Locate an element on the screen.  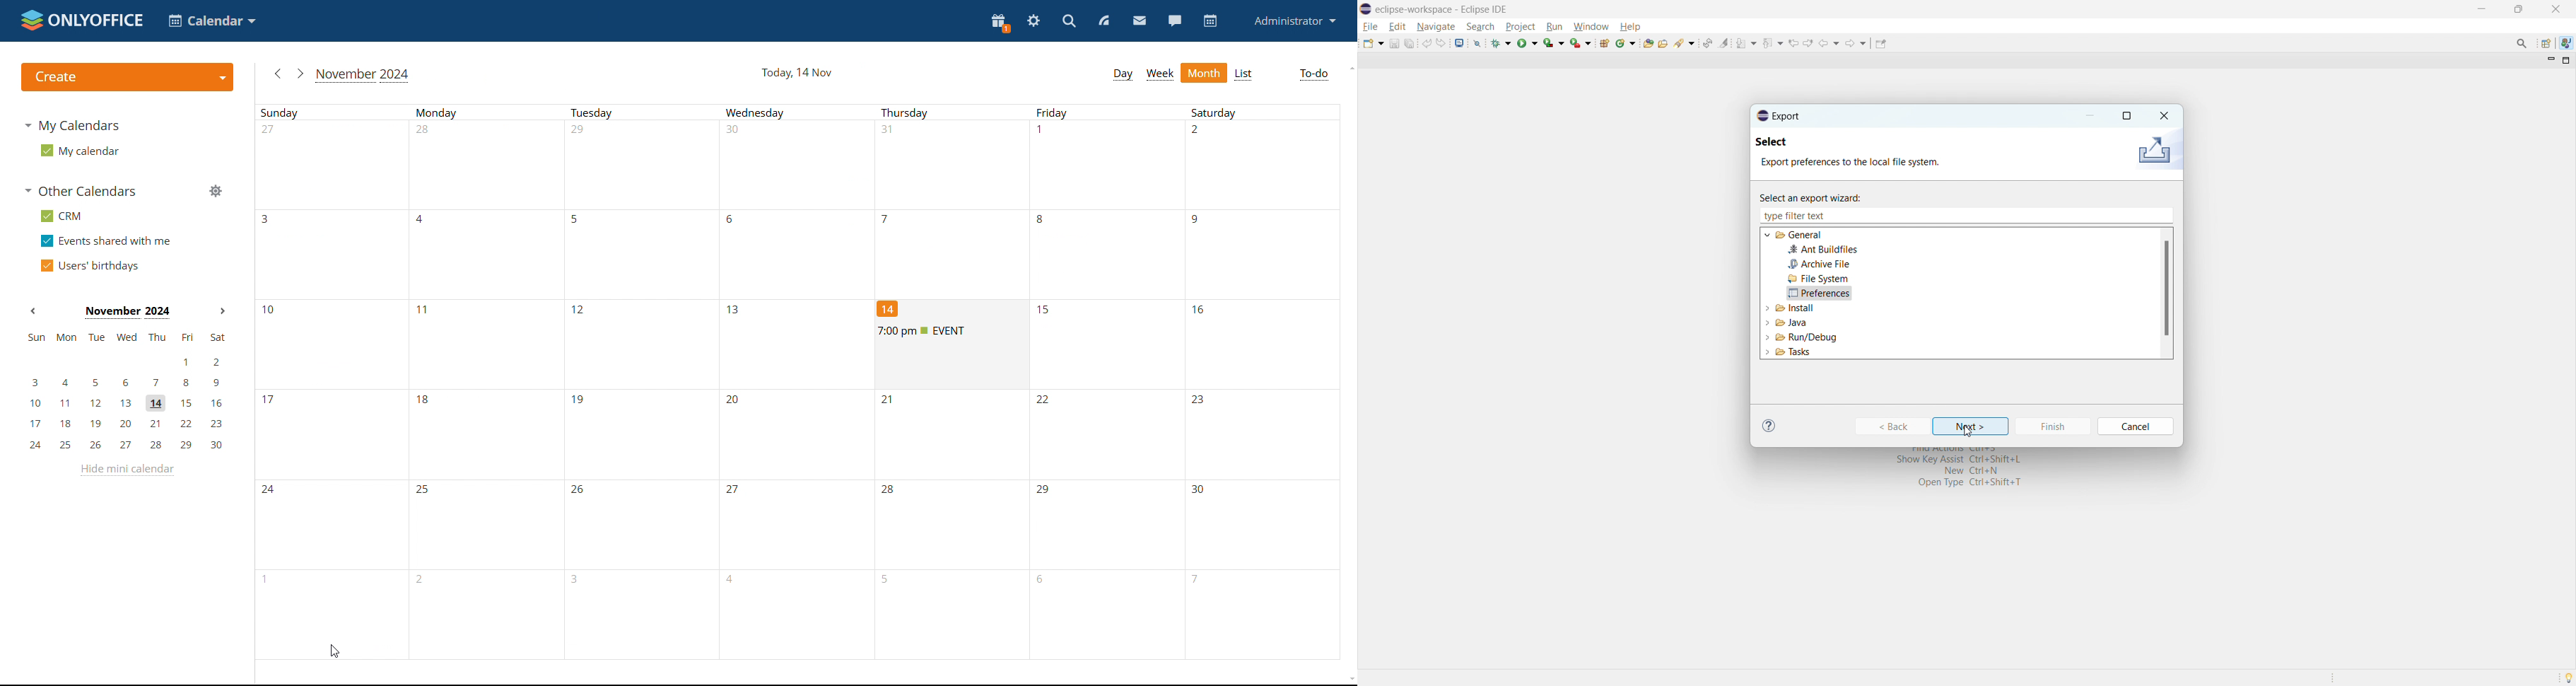
help is located at coordinates (1769, 425).